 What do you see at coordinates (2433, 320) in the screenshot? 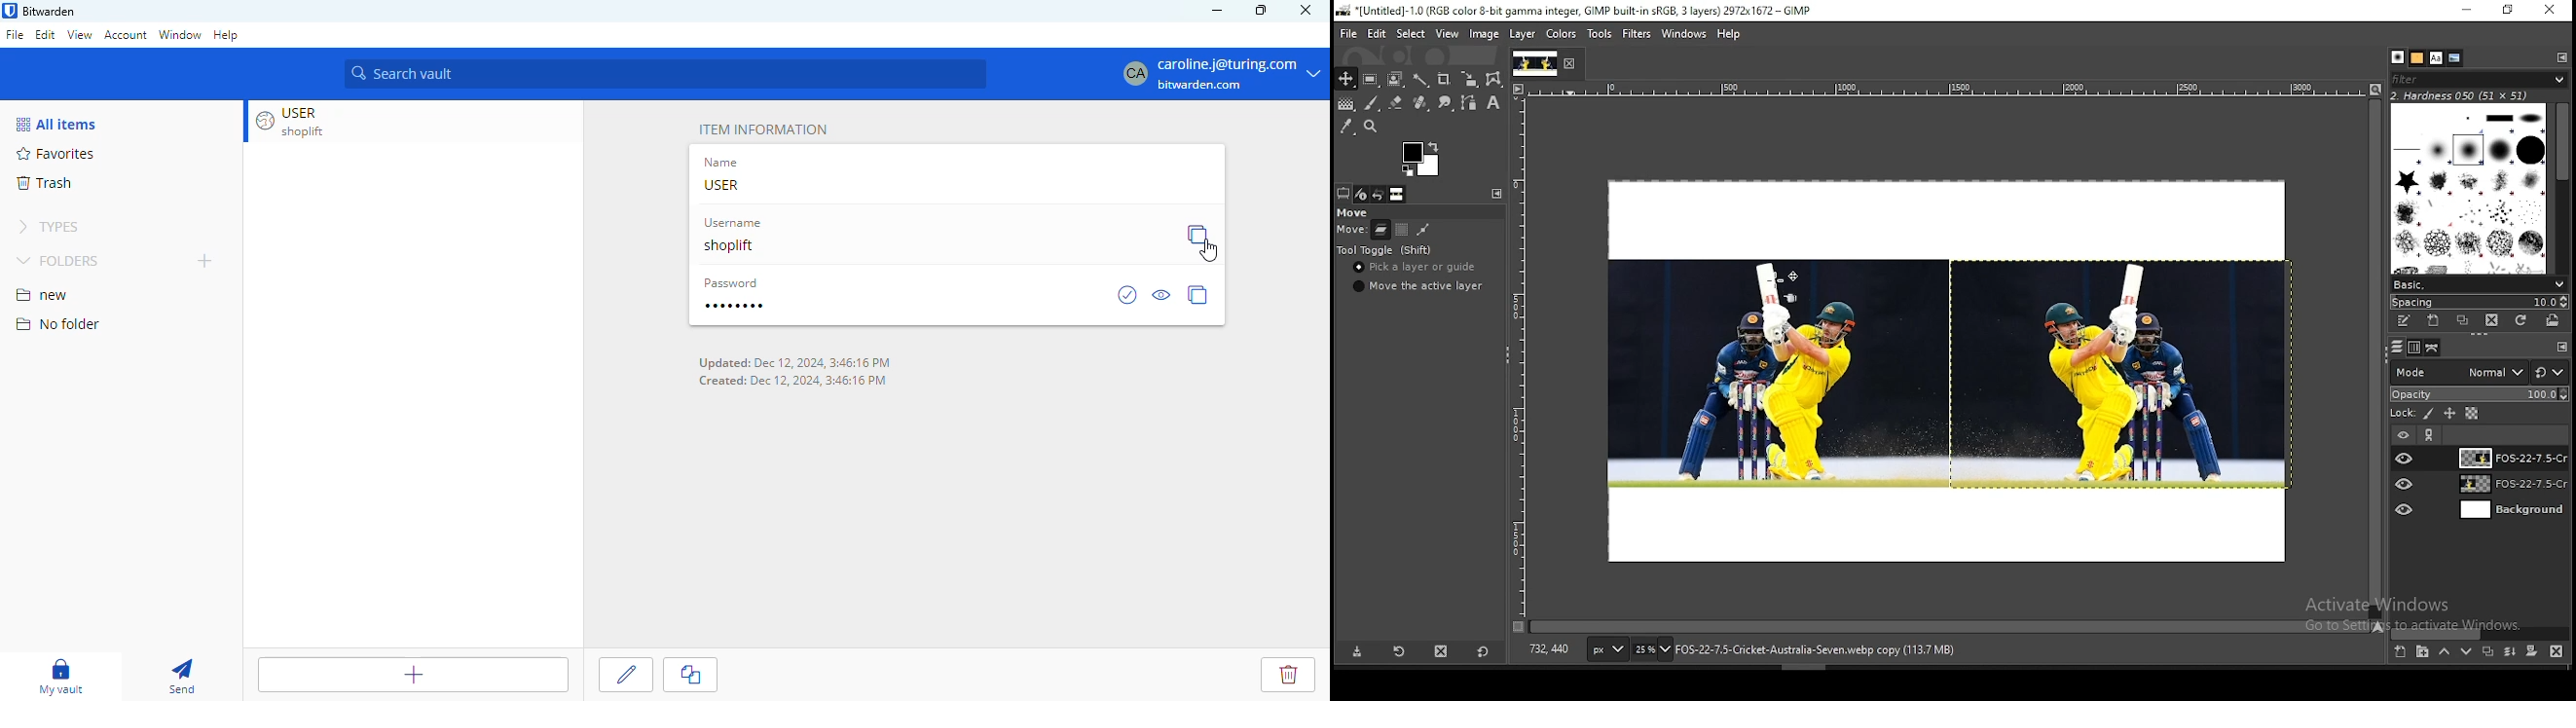
I see `create a new brush` at bounding box center [2433, 320].